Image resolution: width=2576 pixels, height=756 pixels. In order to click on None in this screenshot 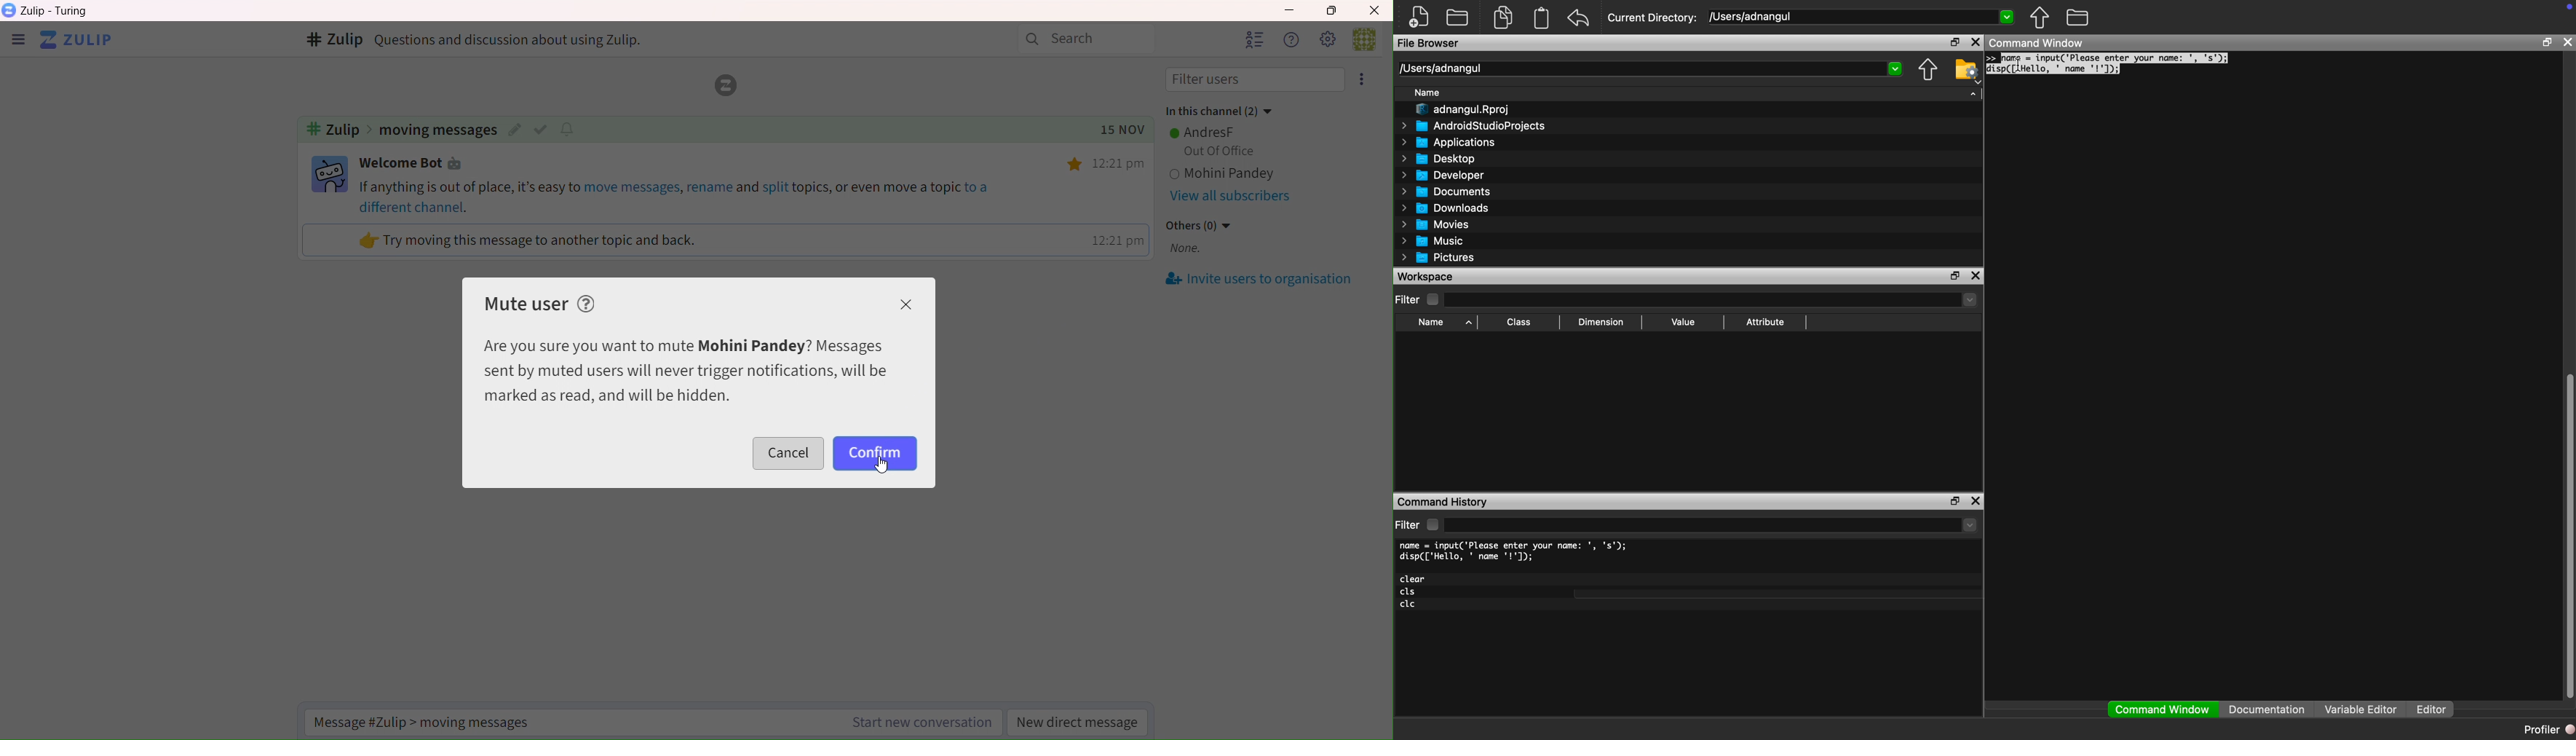, I will do `click(1186, 250)`.